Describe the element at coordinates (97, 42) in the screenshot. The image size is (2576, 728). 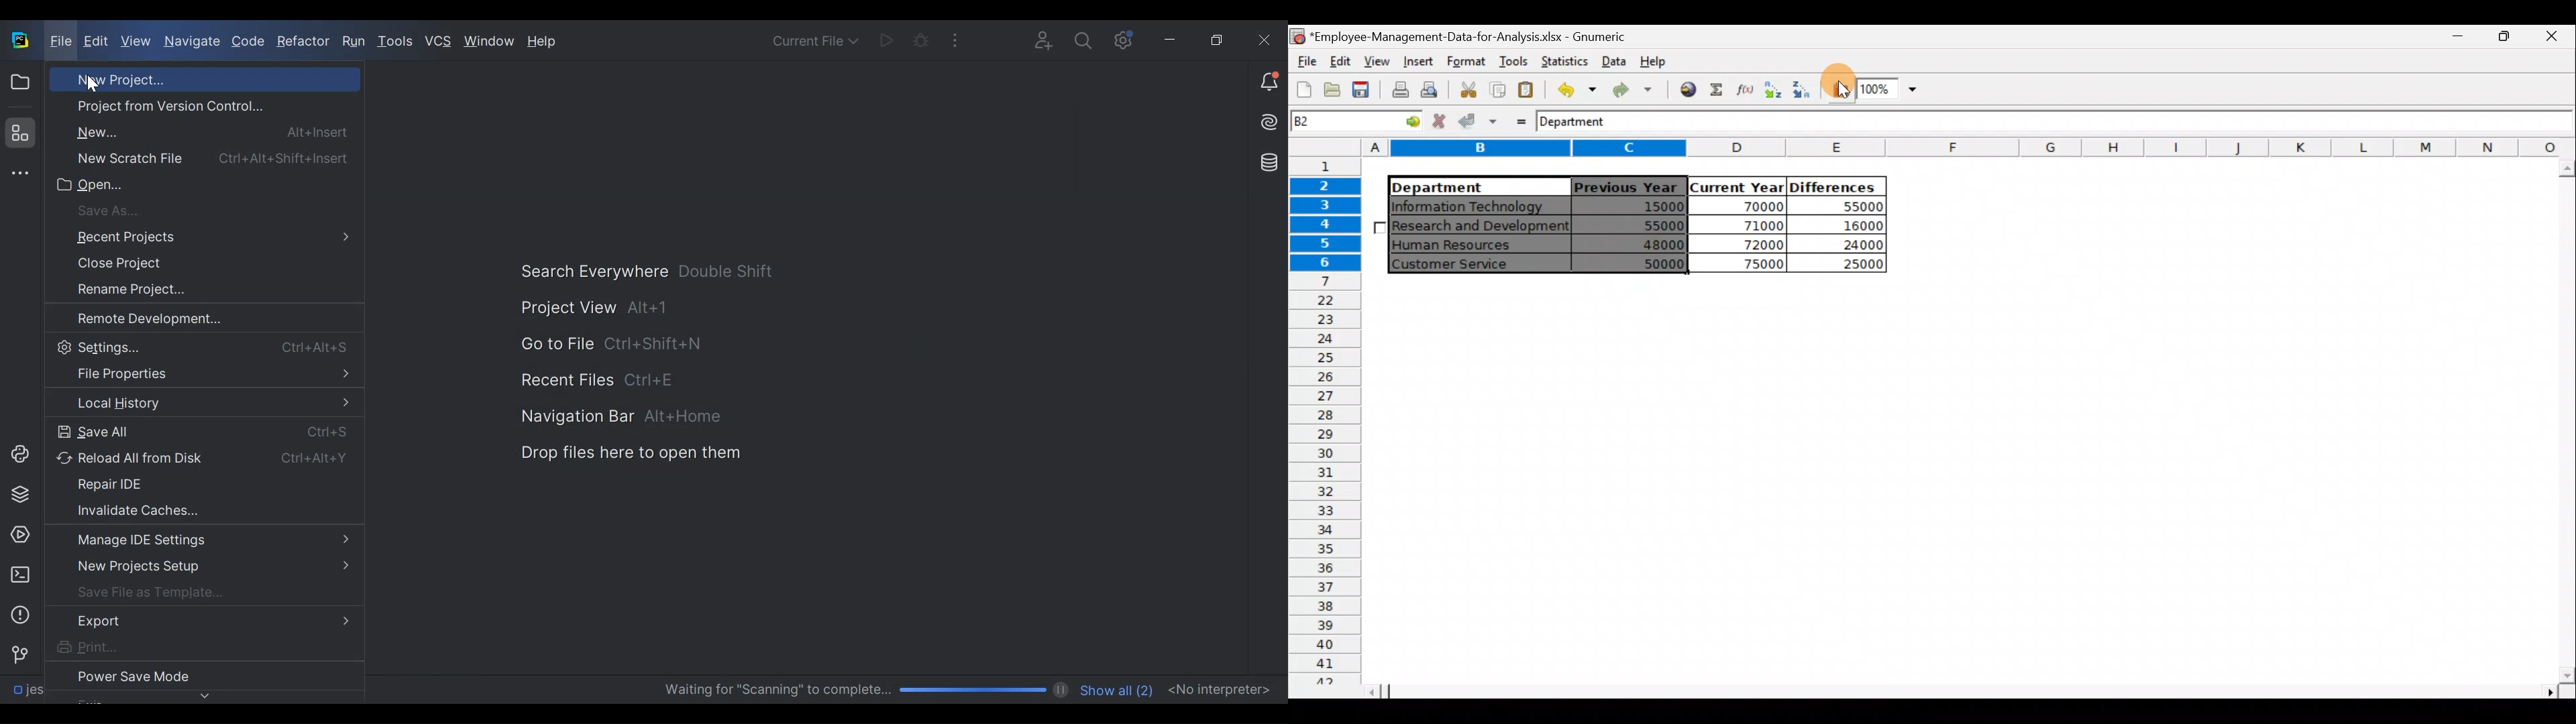
I see `Edit` at that location.